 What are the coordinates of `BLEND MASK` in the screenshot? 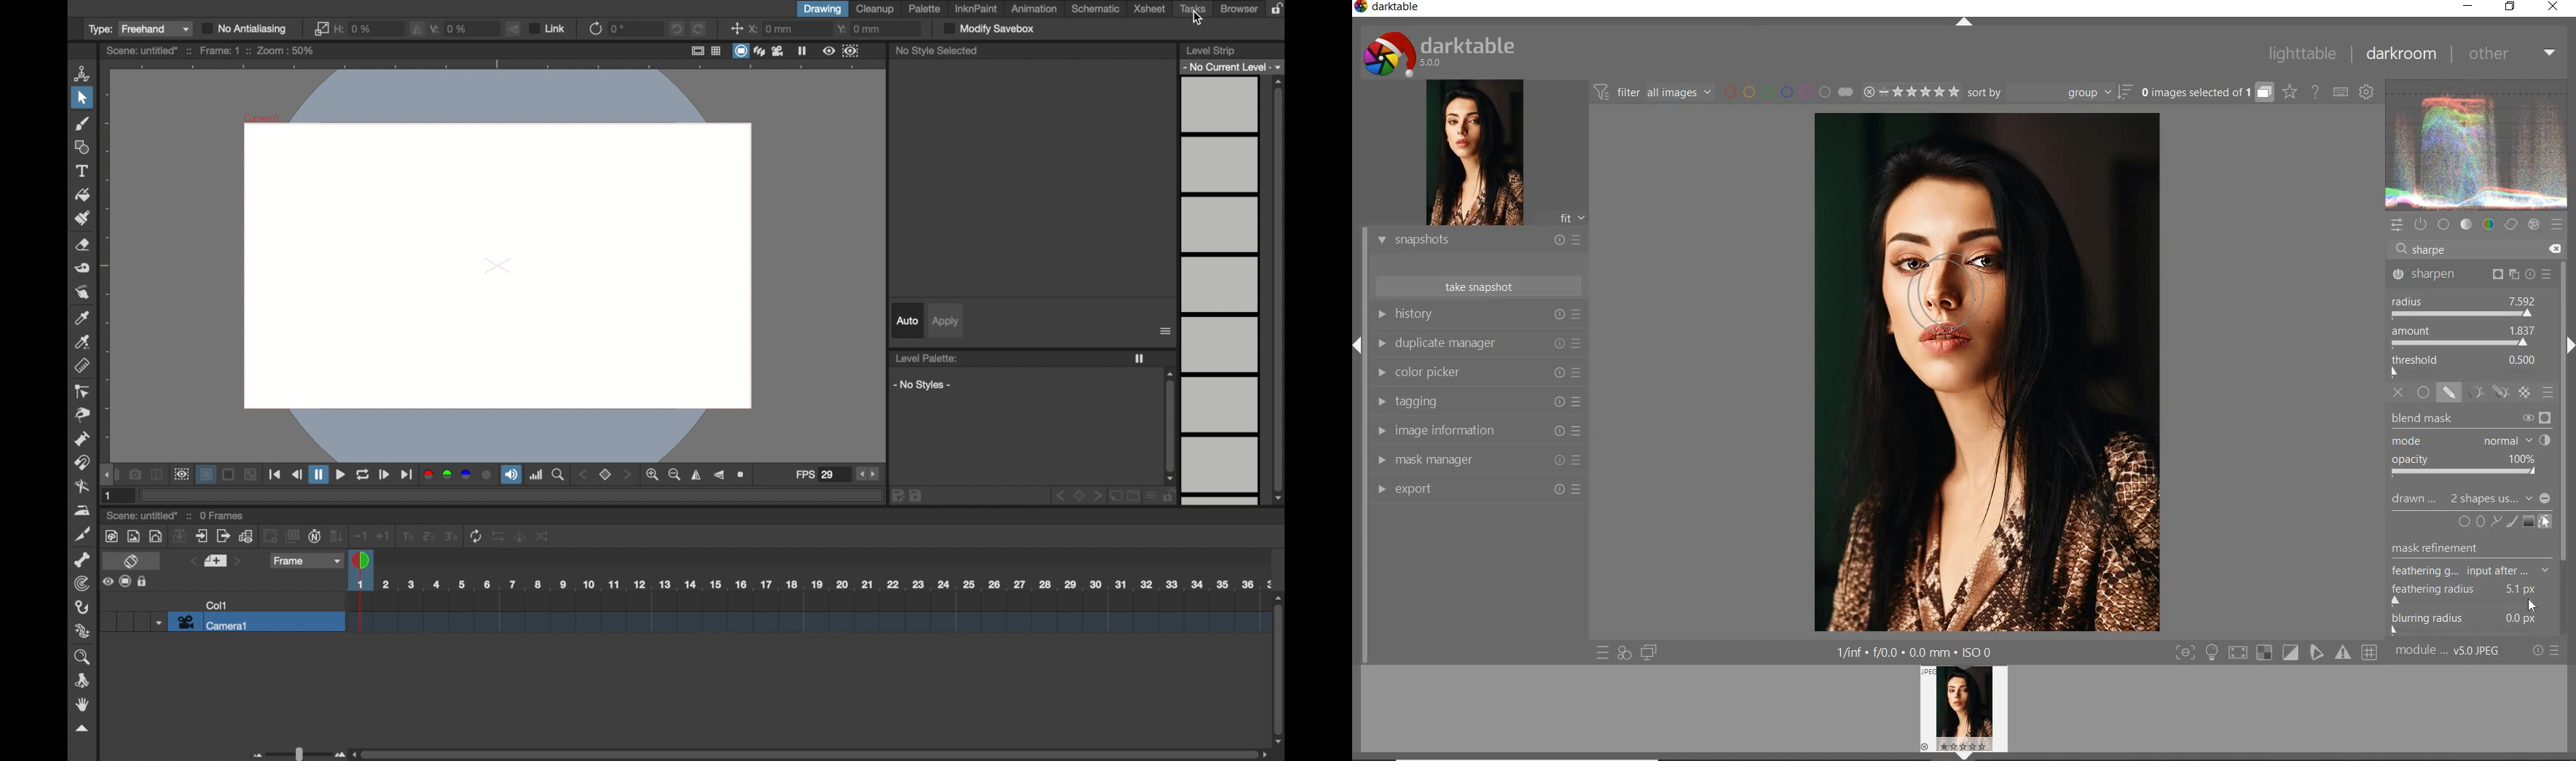 It's located at (2470, 417).